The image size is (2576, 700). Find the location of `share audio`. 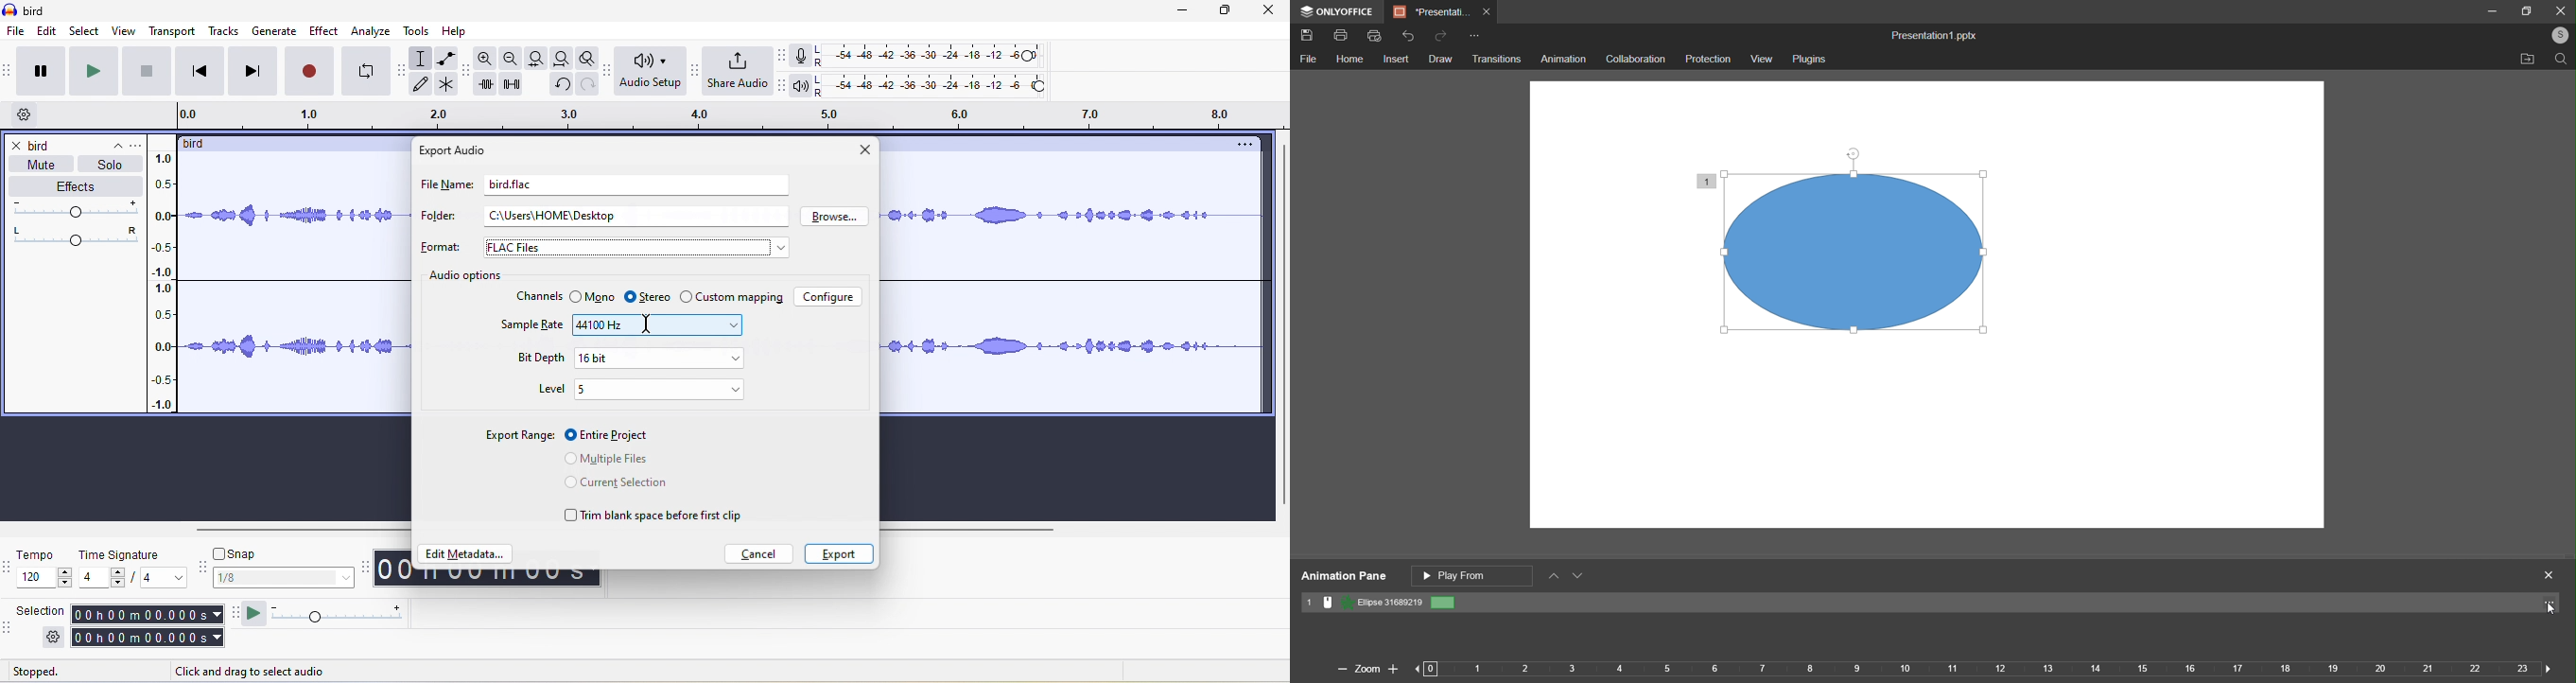

share audio is located at coordinates (736, 72).